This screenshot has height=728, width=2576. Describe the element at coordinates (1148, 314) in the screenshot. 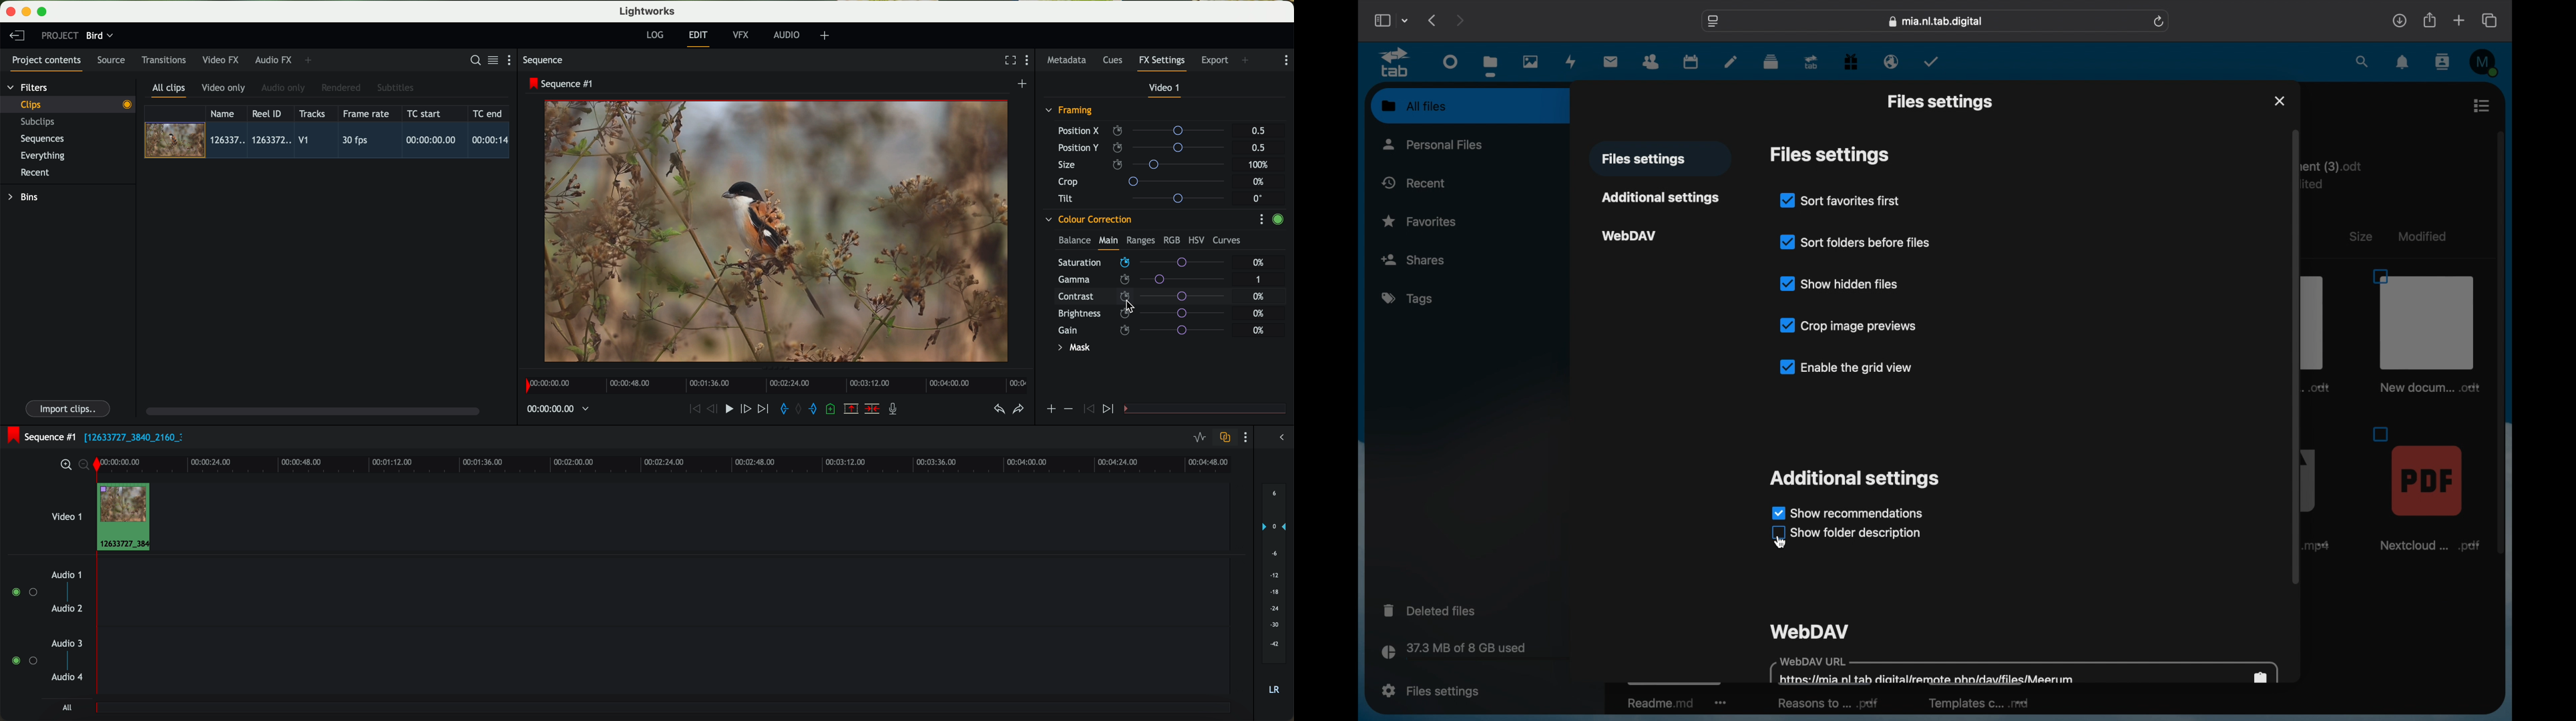

I see `brightness` at that location.